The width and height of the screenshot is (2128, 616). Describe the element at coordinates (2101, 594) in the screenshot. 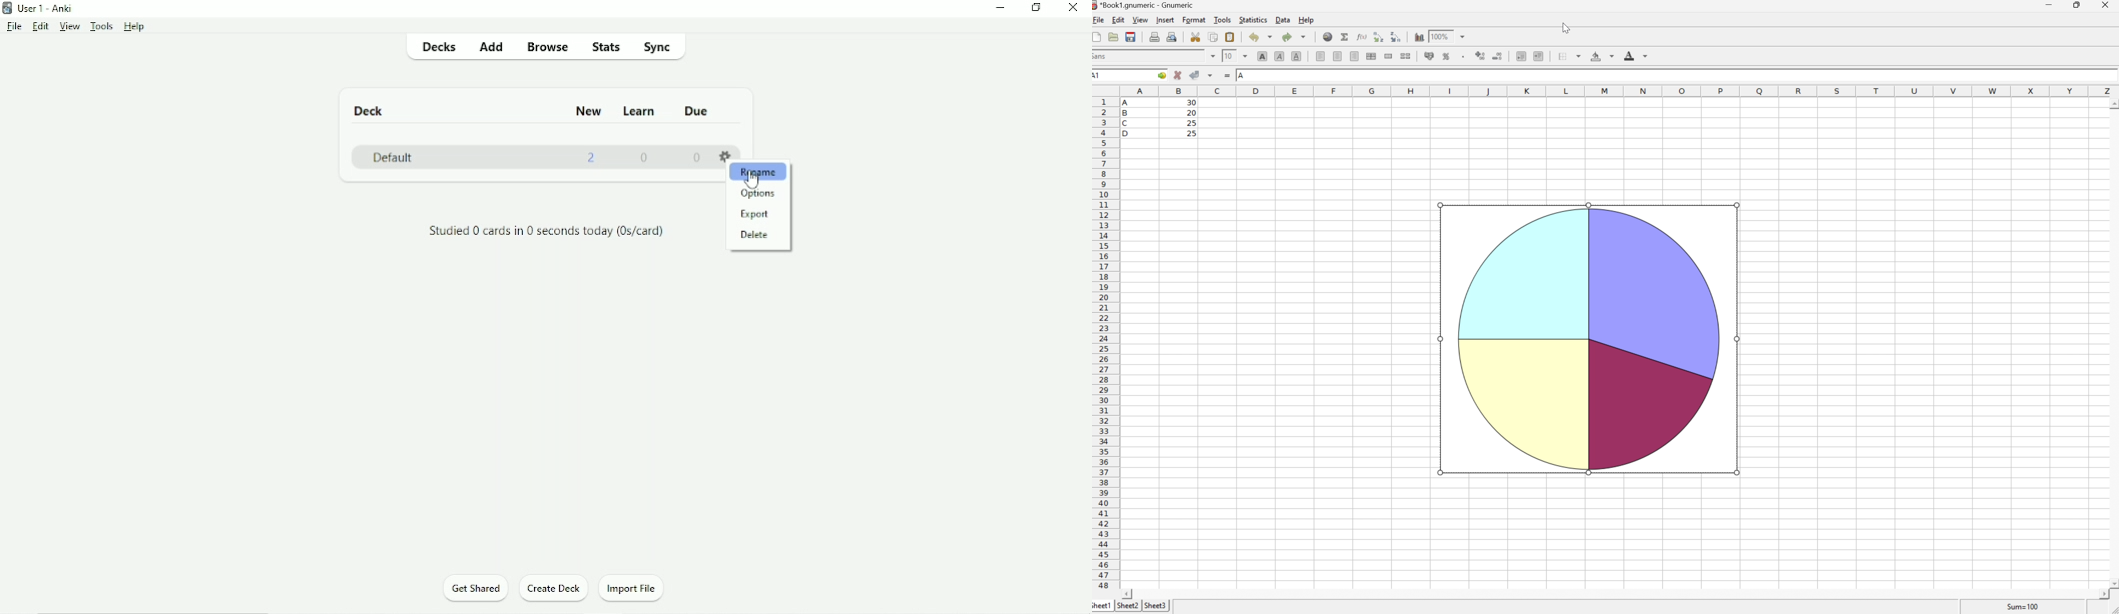

I see `Scroll Right` at that location.